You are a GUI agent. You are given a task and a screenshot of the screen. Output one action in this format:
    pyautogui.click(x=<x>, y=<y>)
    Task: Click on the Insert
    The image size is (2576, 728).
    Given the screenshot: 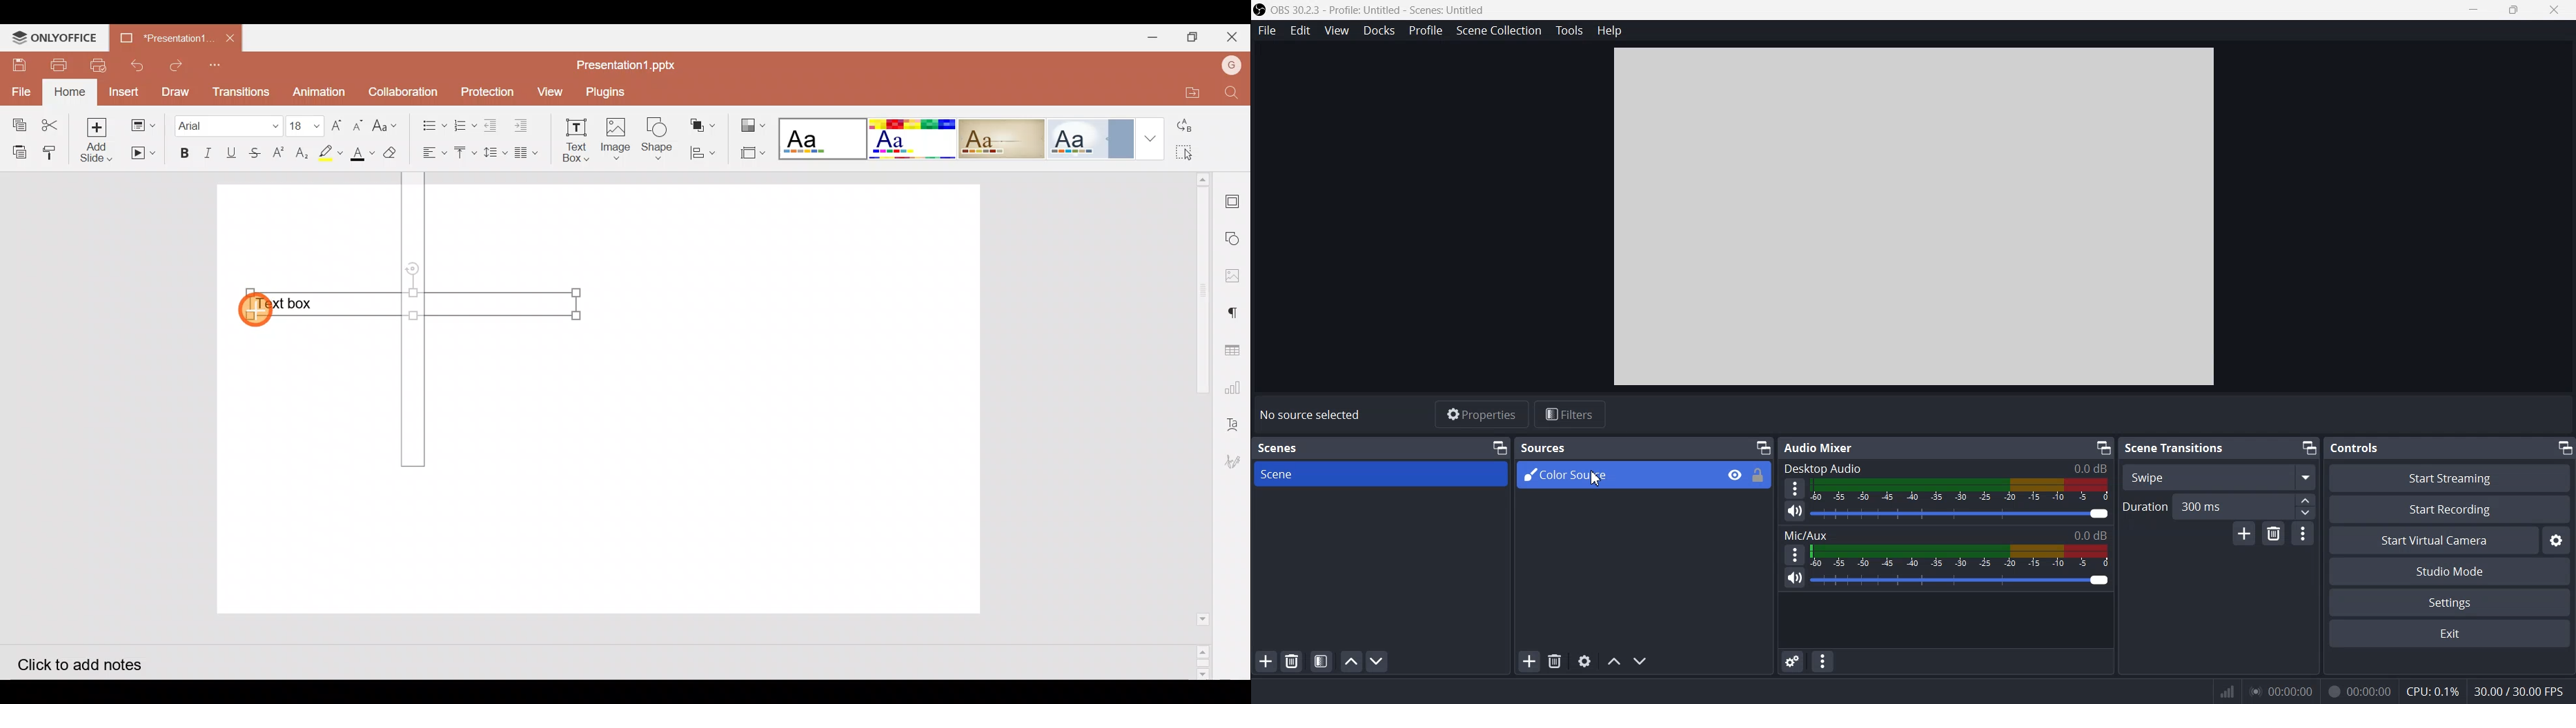 What is the action you would take?
    pyautogui.click(x=124, y=92)
    